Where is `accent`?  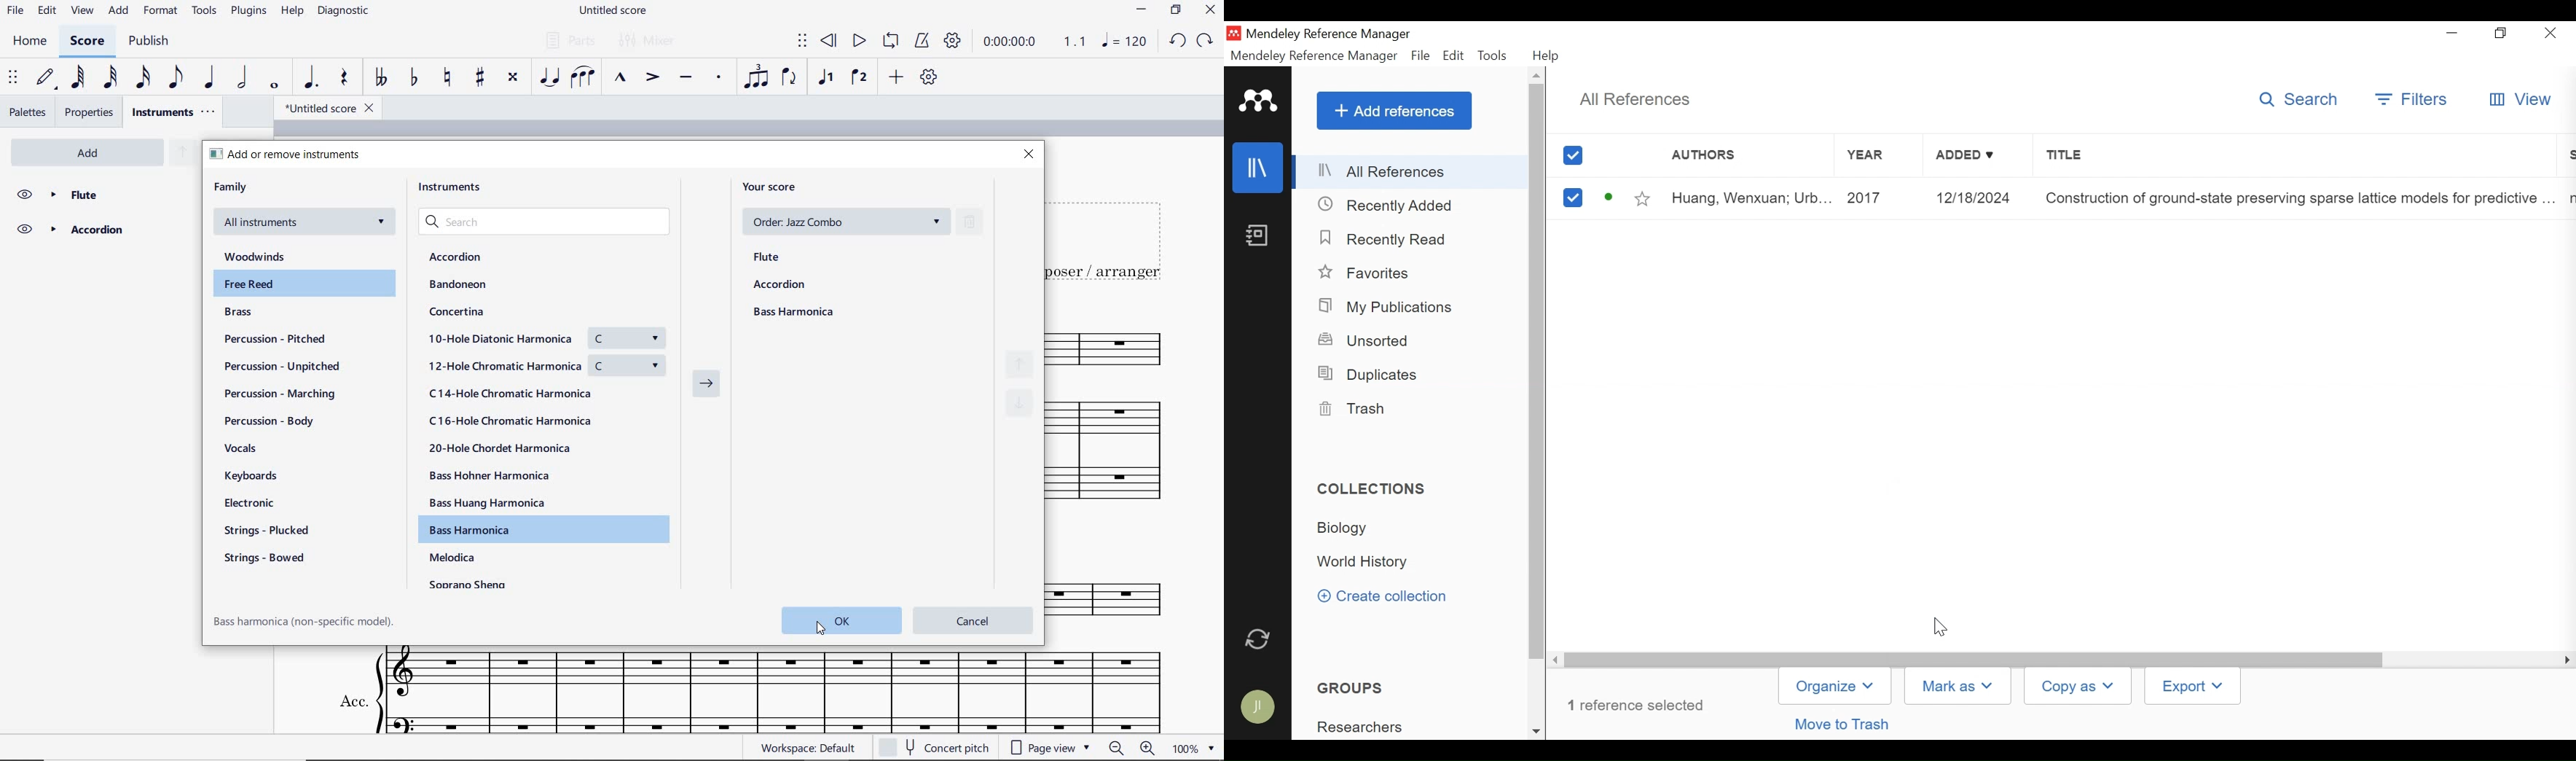 accent is located at coordinates (652, 78).